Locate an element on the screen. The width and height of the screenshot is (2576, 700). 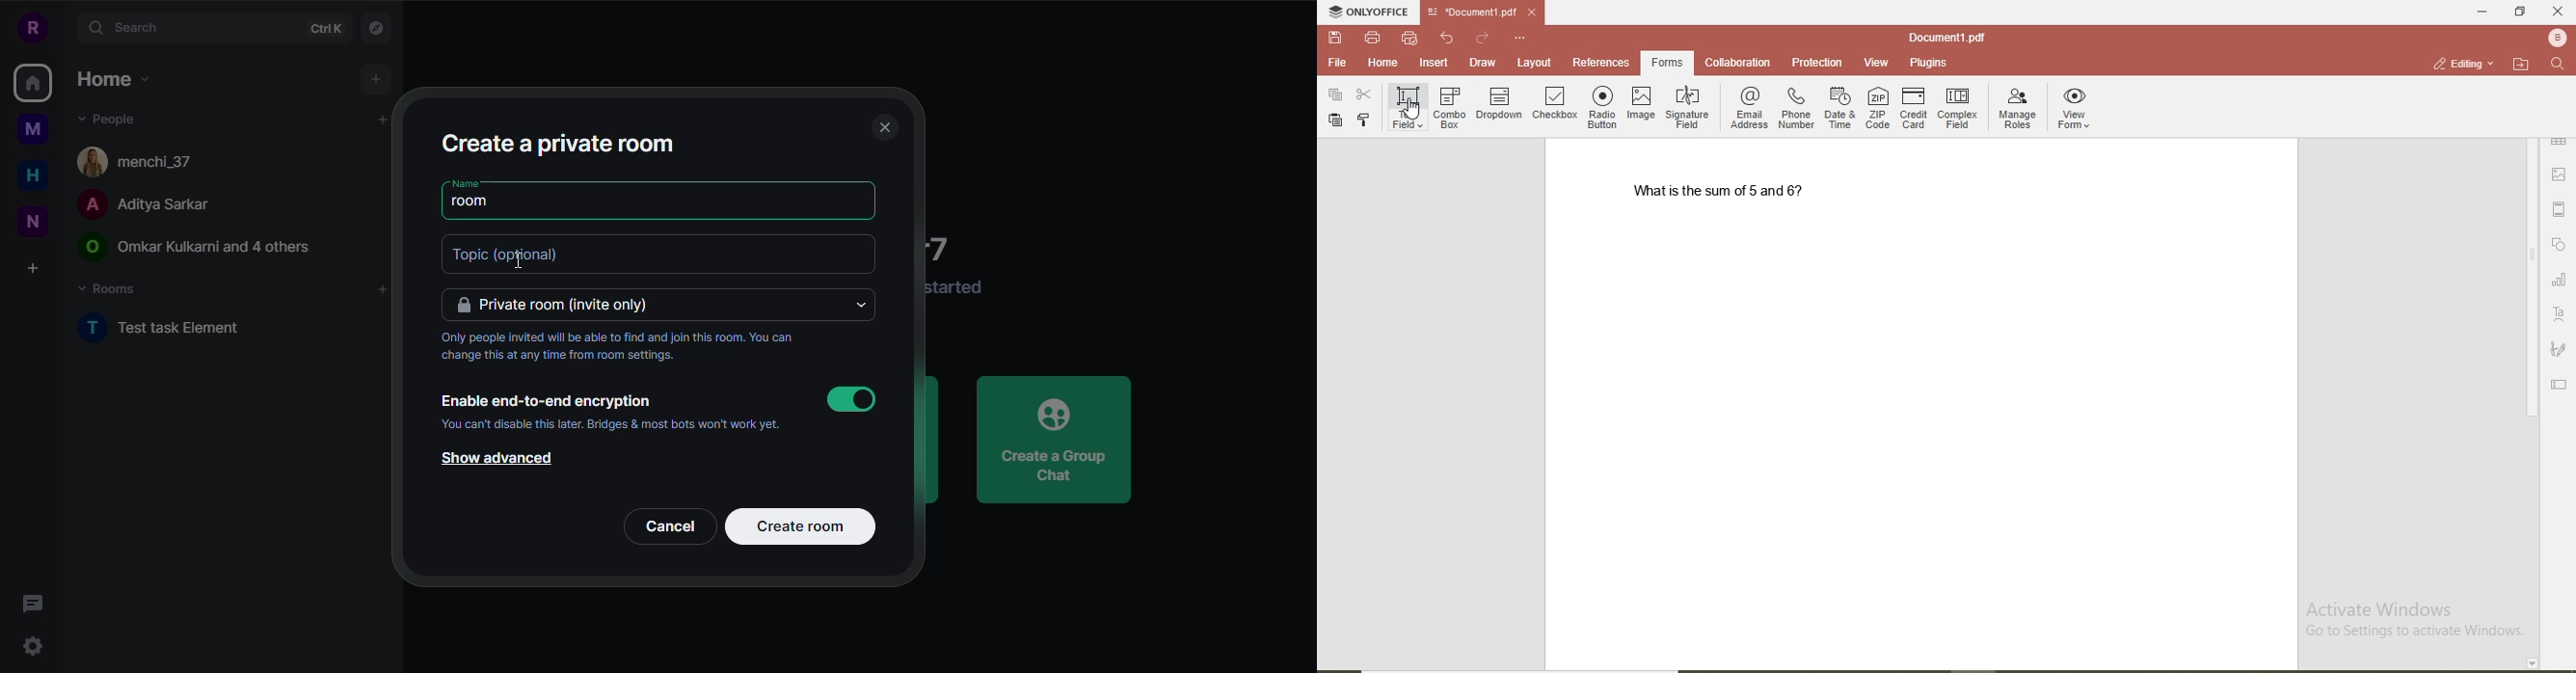
threads is located at coordinates (38, 604).